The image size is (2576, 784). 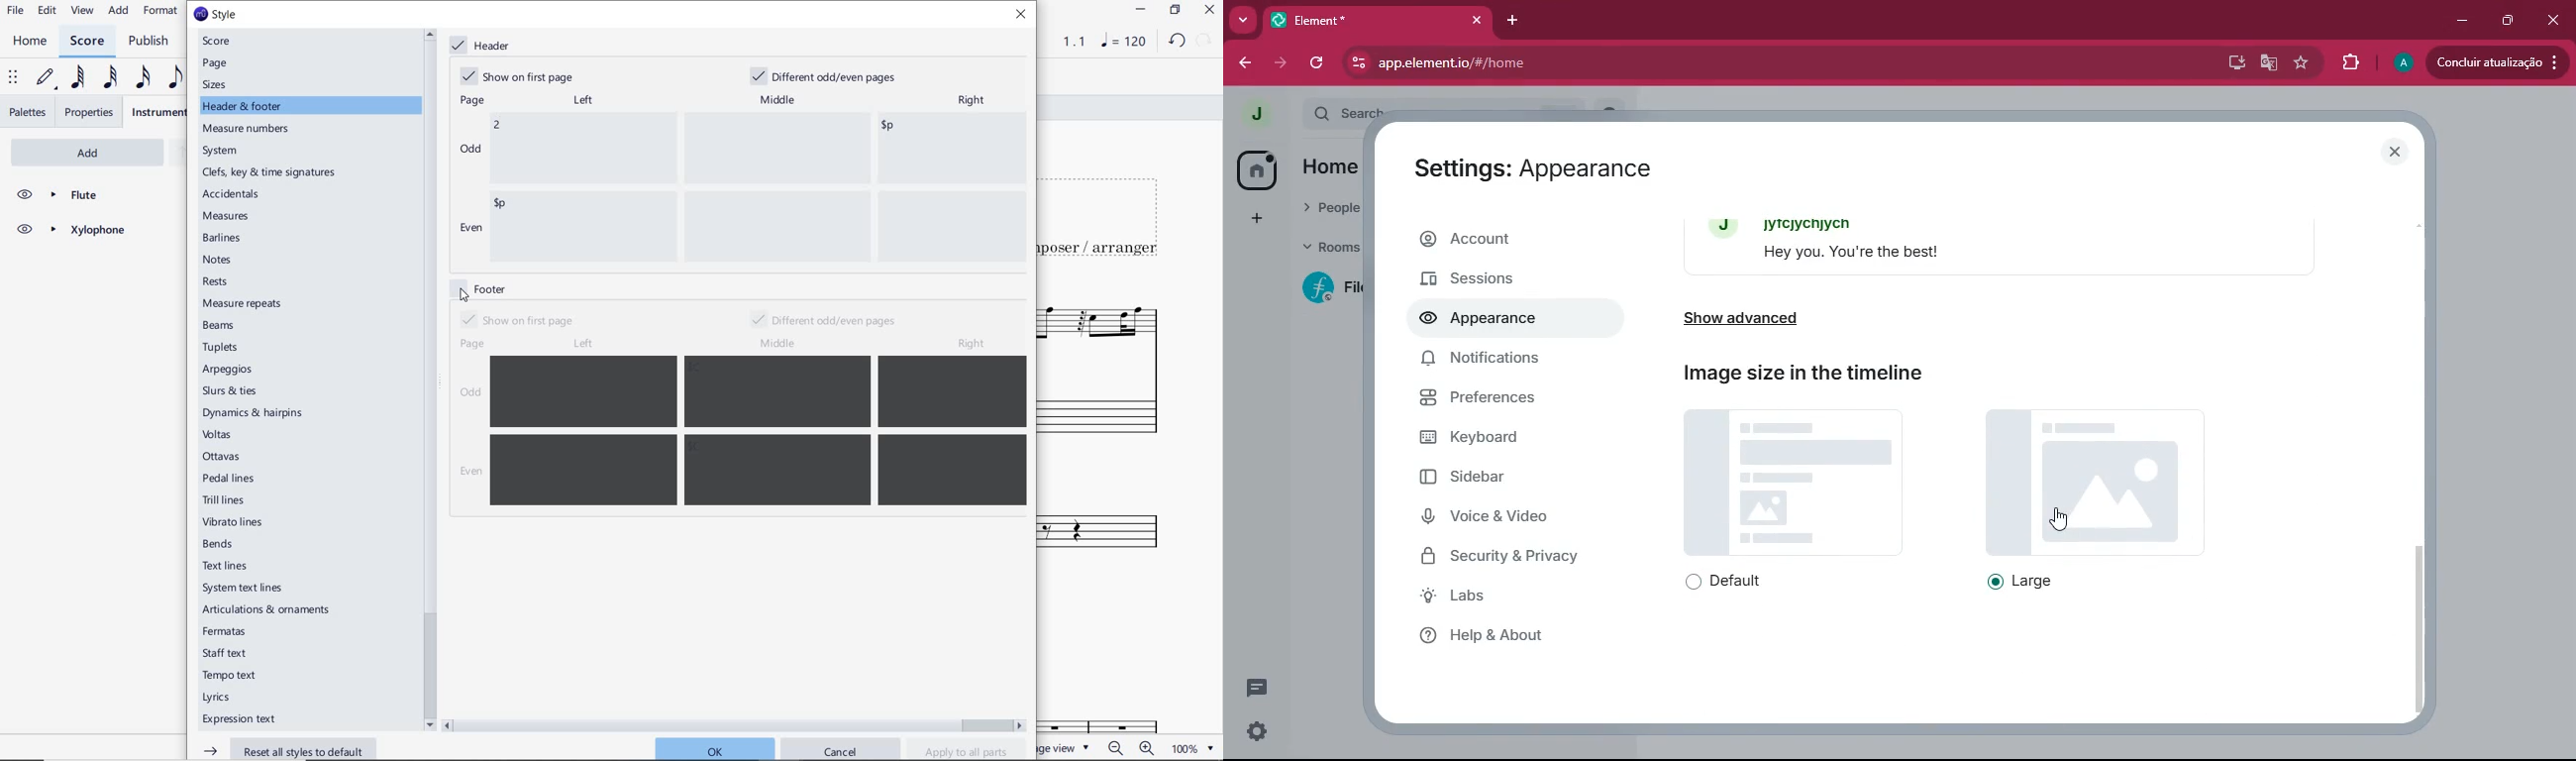 I want to click on Lyrics, so click(x=220, y=698).